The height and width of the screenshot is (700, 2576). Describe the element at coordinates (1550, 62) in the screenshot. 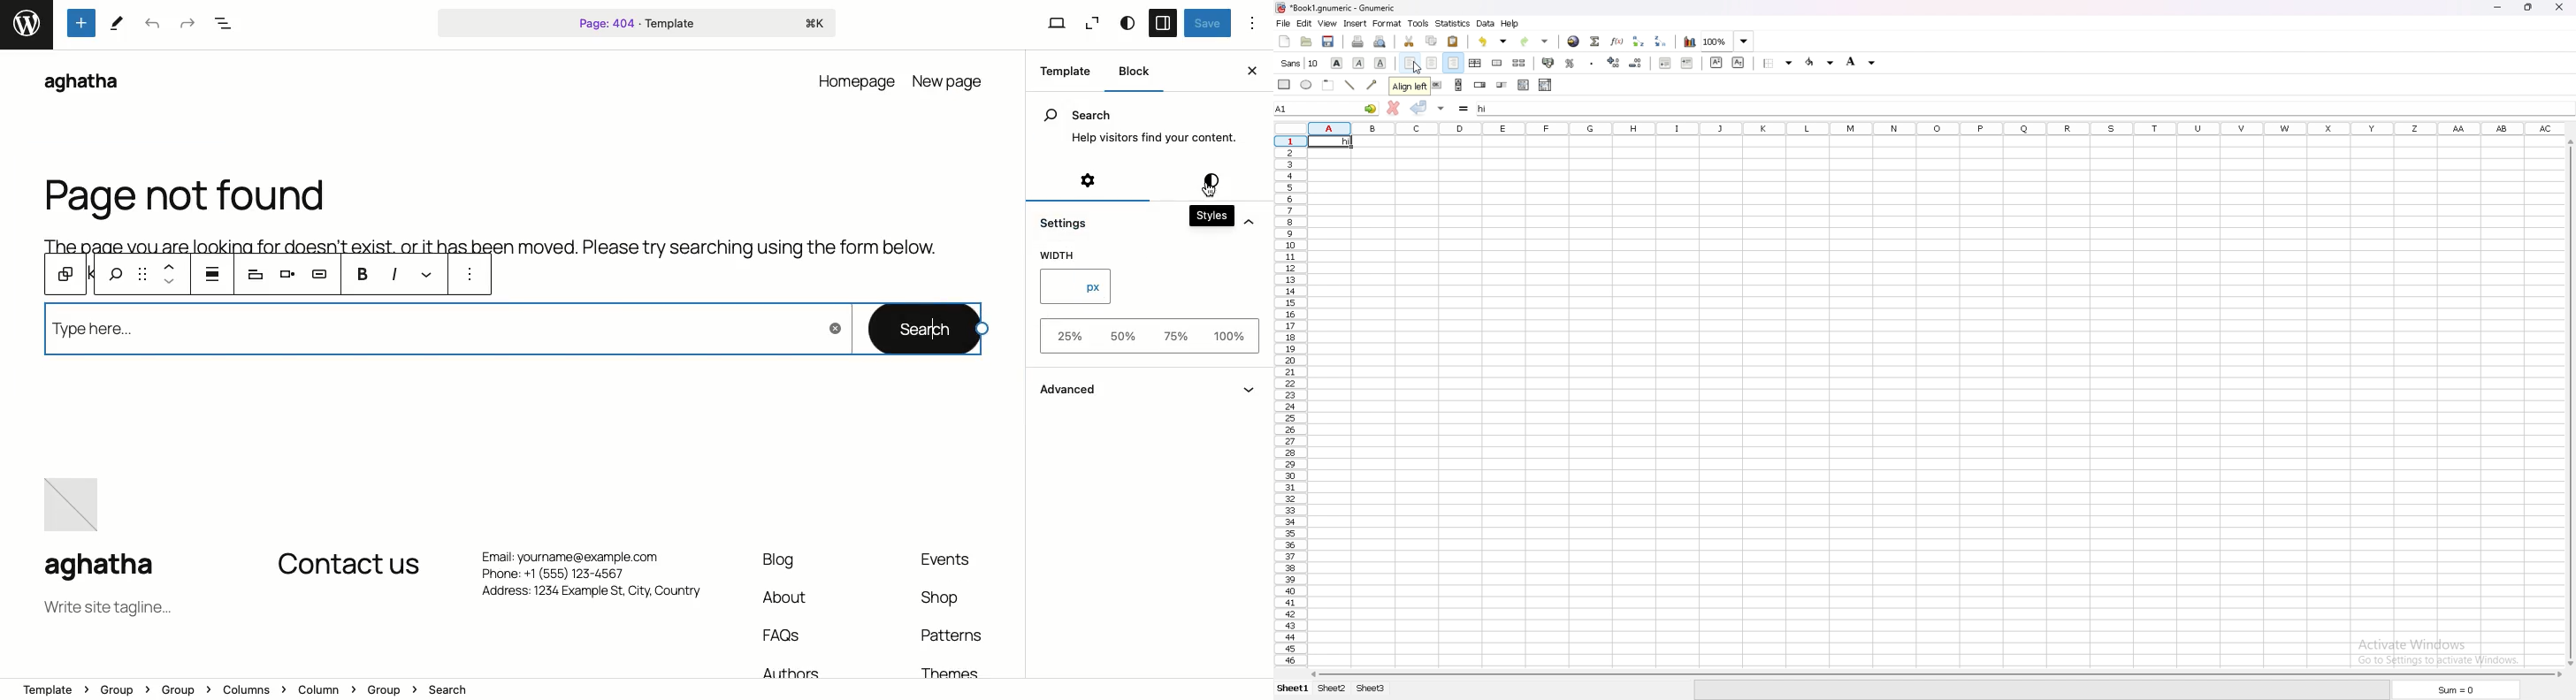

I see `accounting` at that location.